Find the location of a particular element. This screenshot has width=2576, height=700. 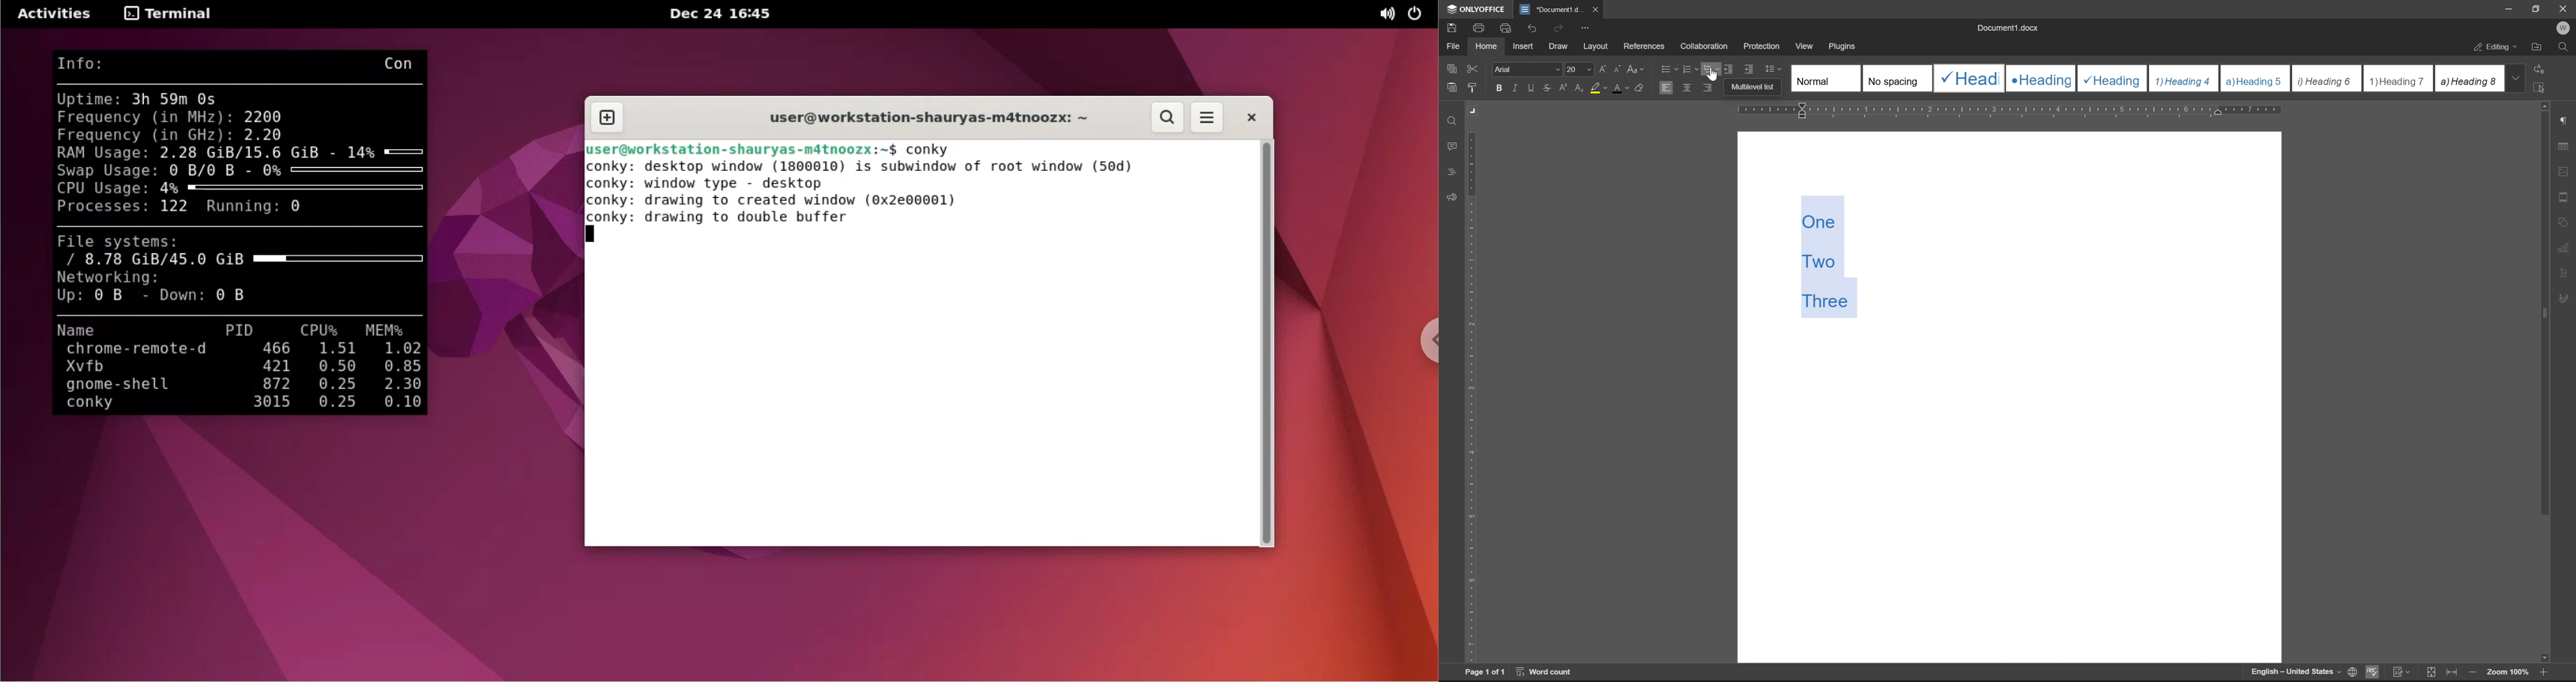

caopy is located at coordinates (1450, 70).